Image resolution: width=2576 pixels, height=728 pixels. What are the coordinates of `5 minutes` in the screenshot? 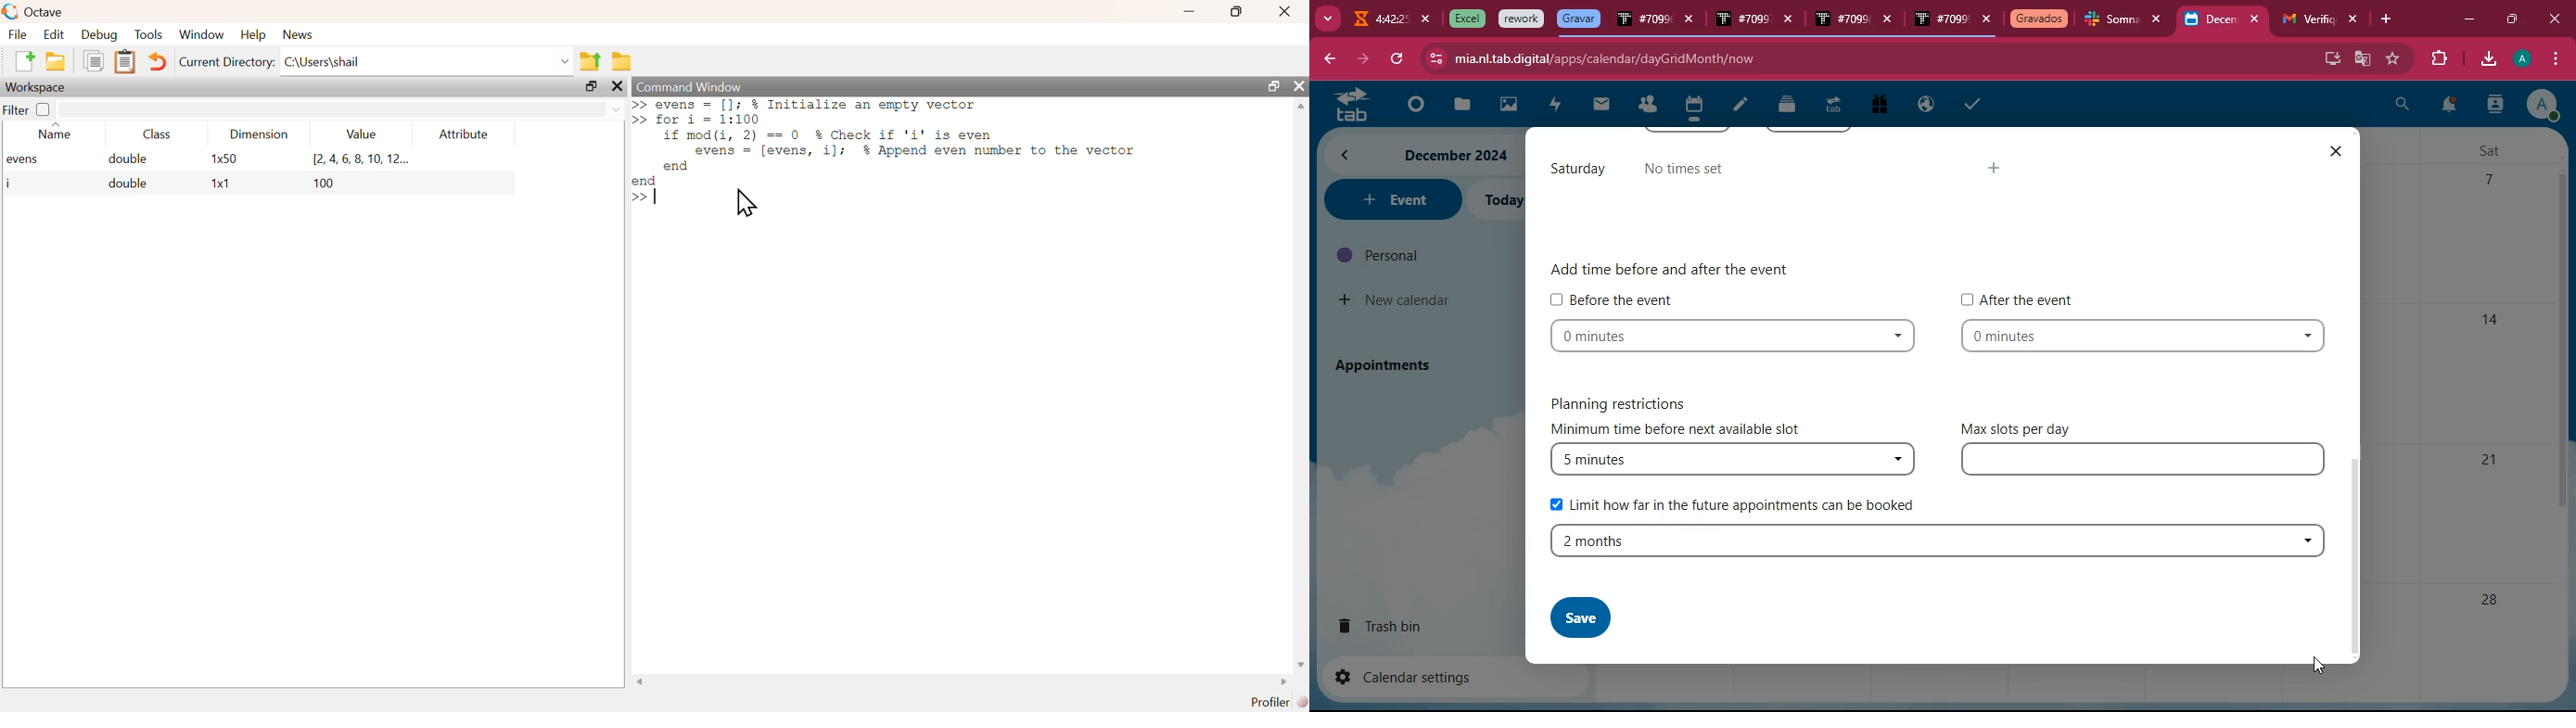 It's located at (1728, 460).